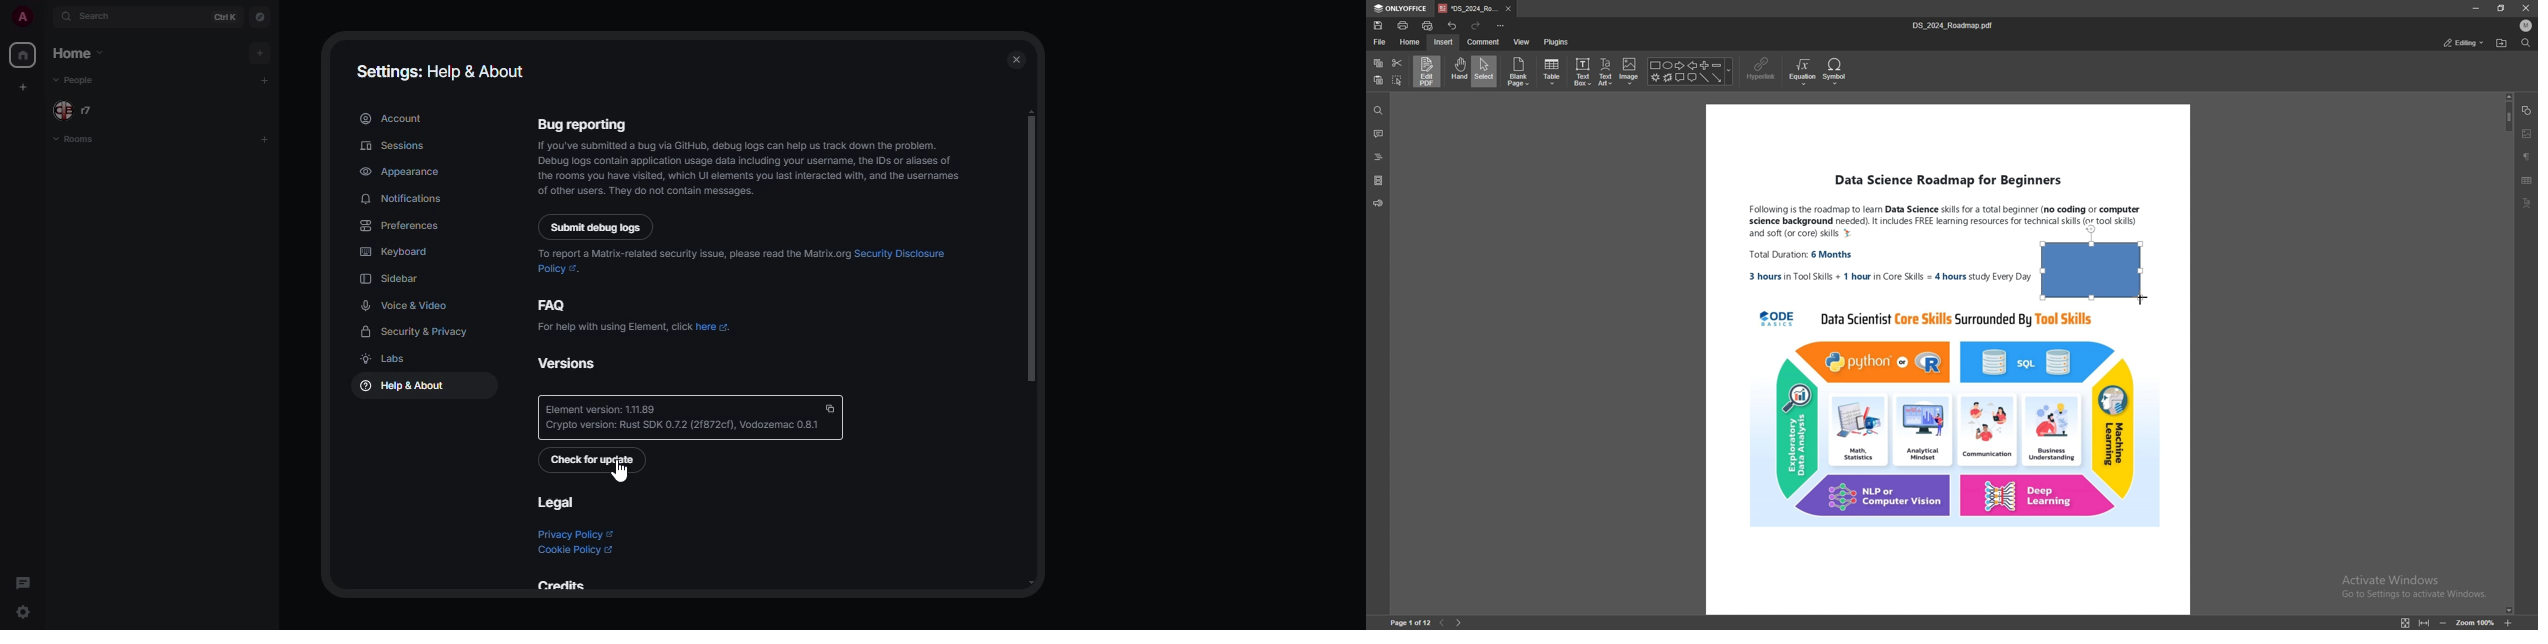  What do you see at coordinates (2528, 181) in the screenshot?
I see `table` at bounding box center [2528, 181].